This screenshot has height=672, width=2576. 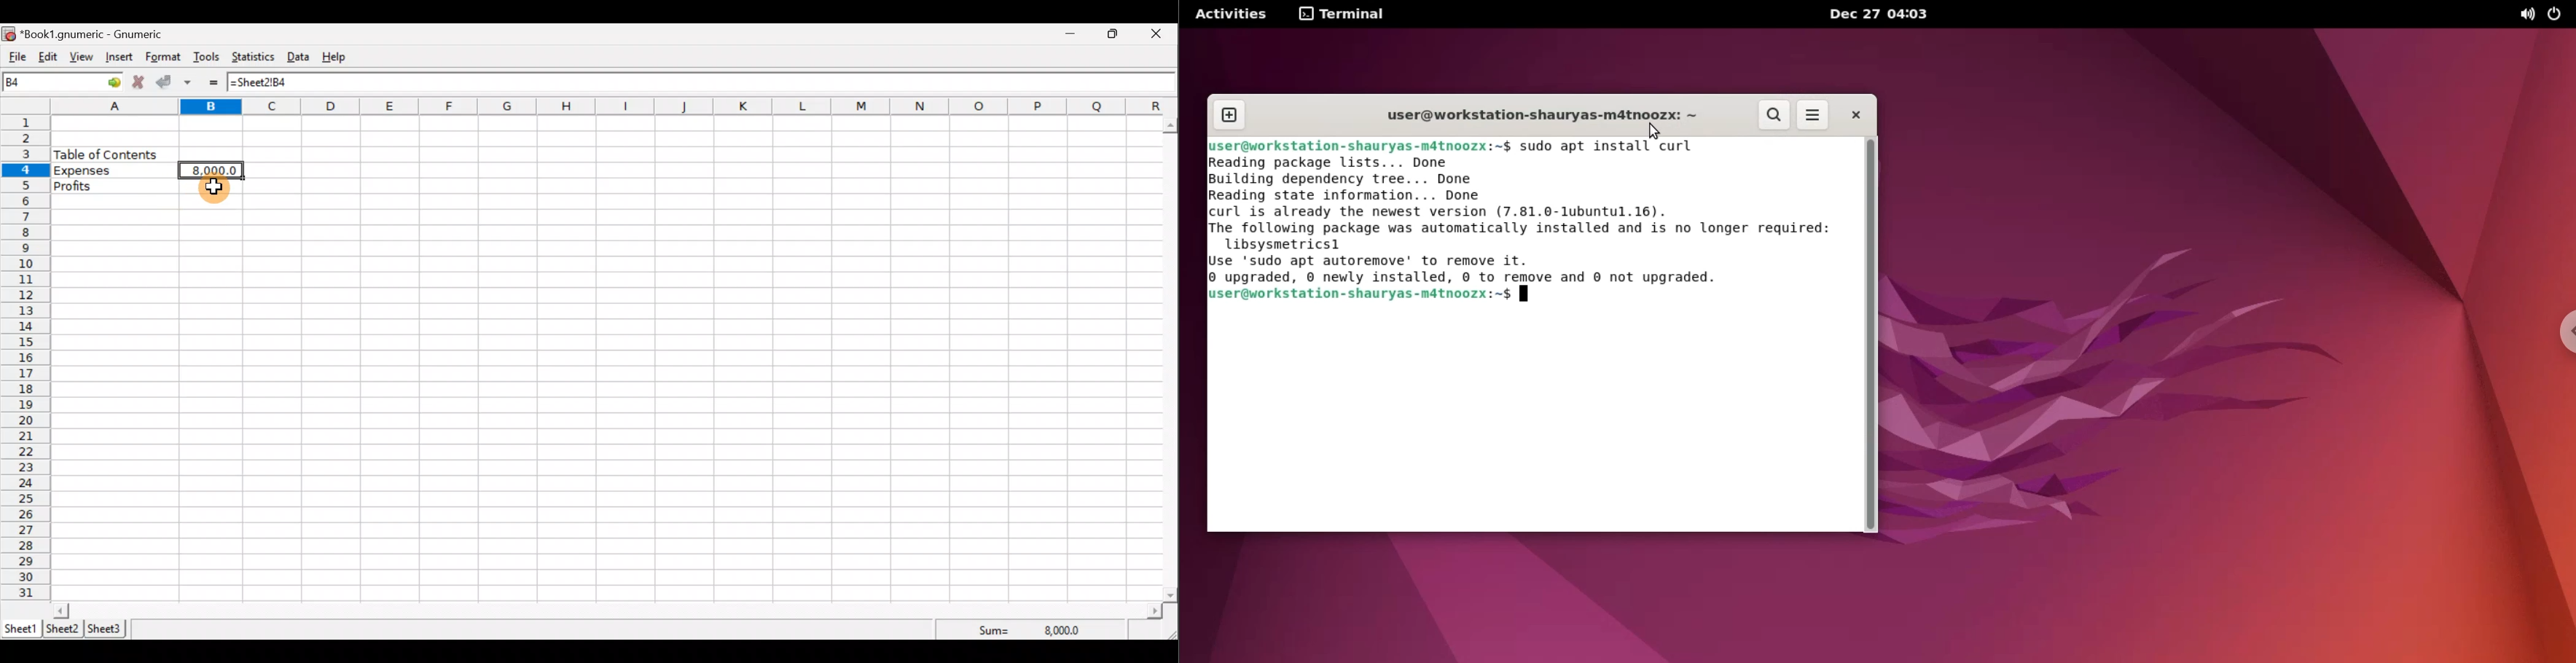 I want to click on Insert, so click(x=122, y=58).